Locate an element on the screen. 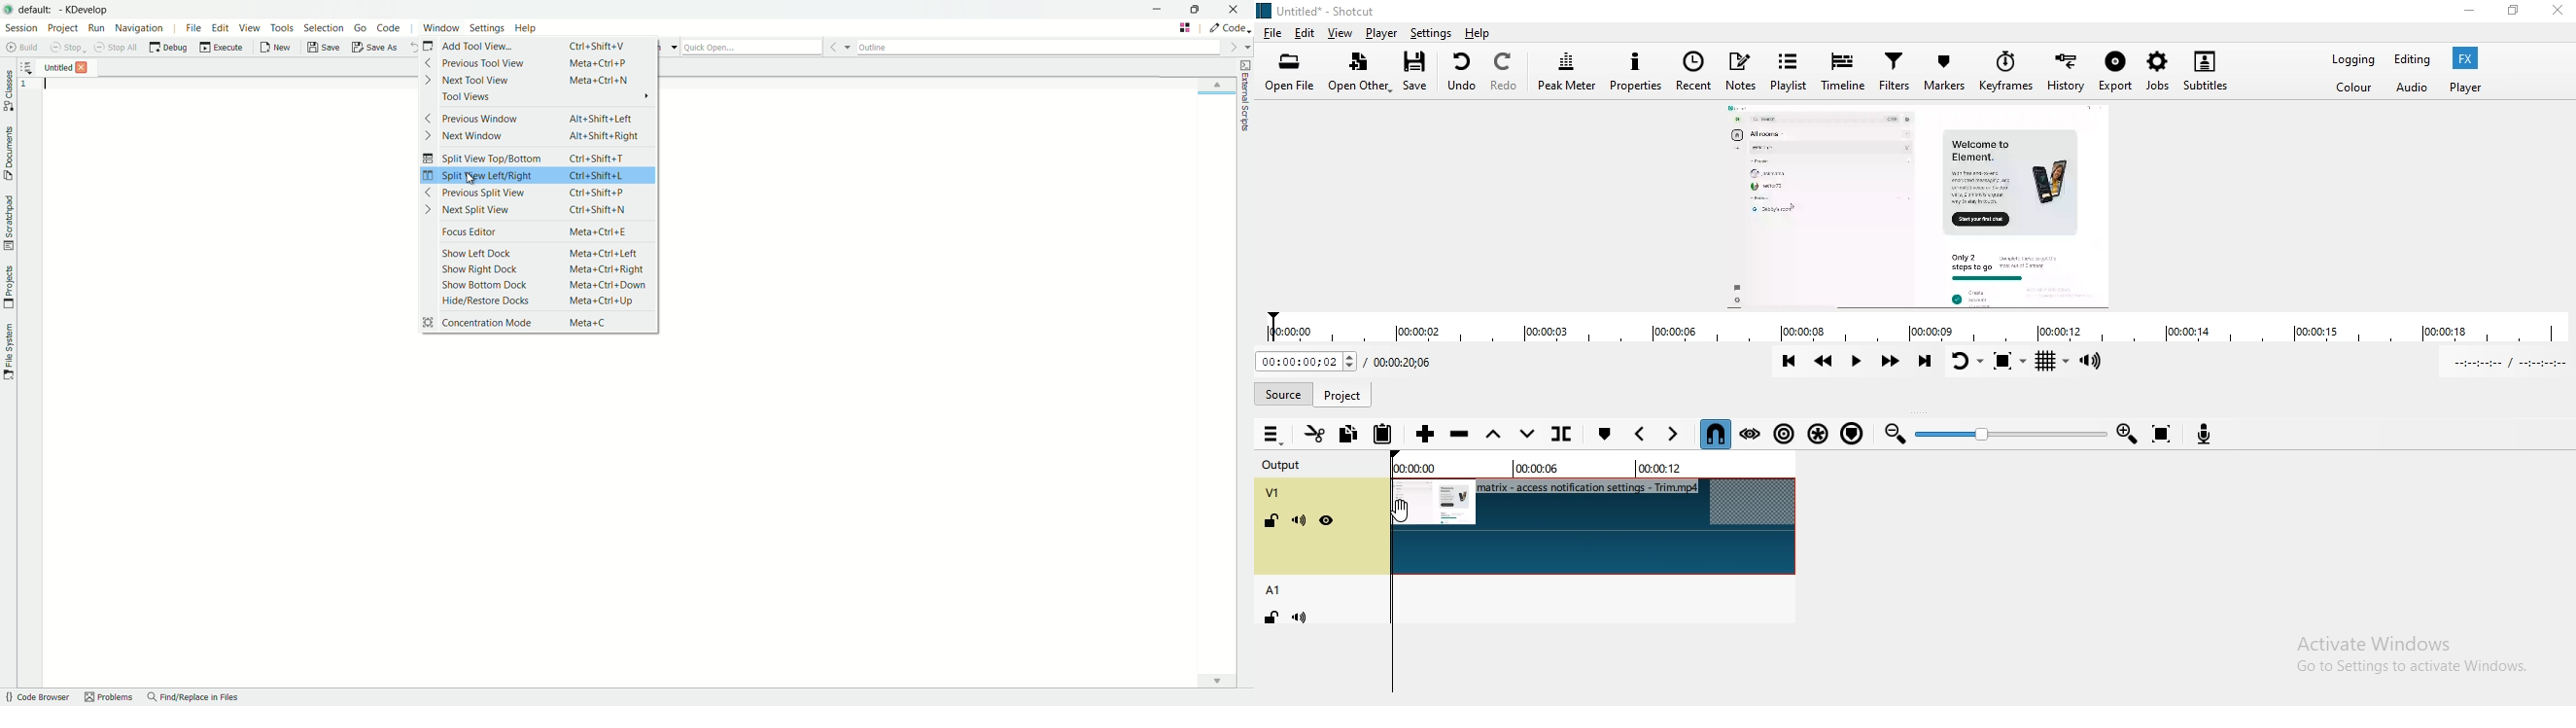 The height and width of the screenshot is (728, 2576). Redo is located at coordinates (1512, 74).